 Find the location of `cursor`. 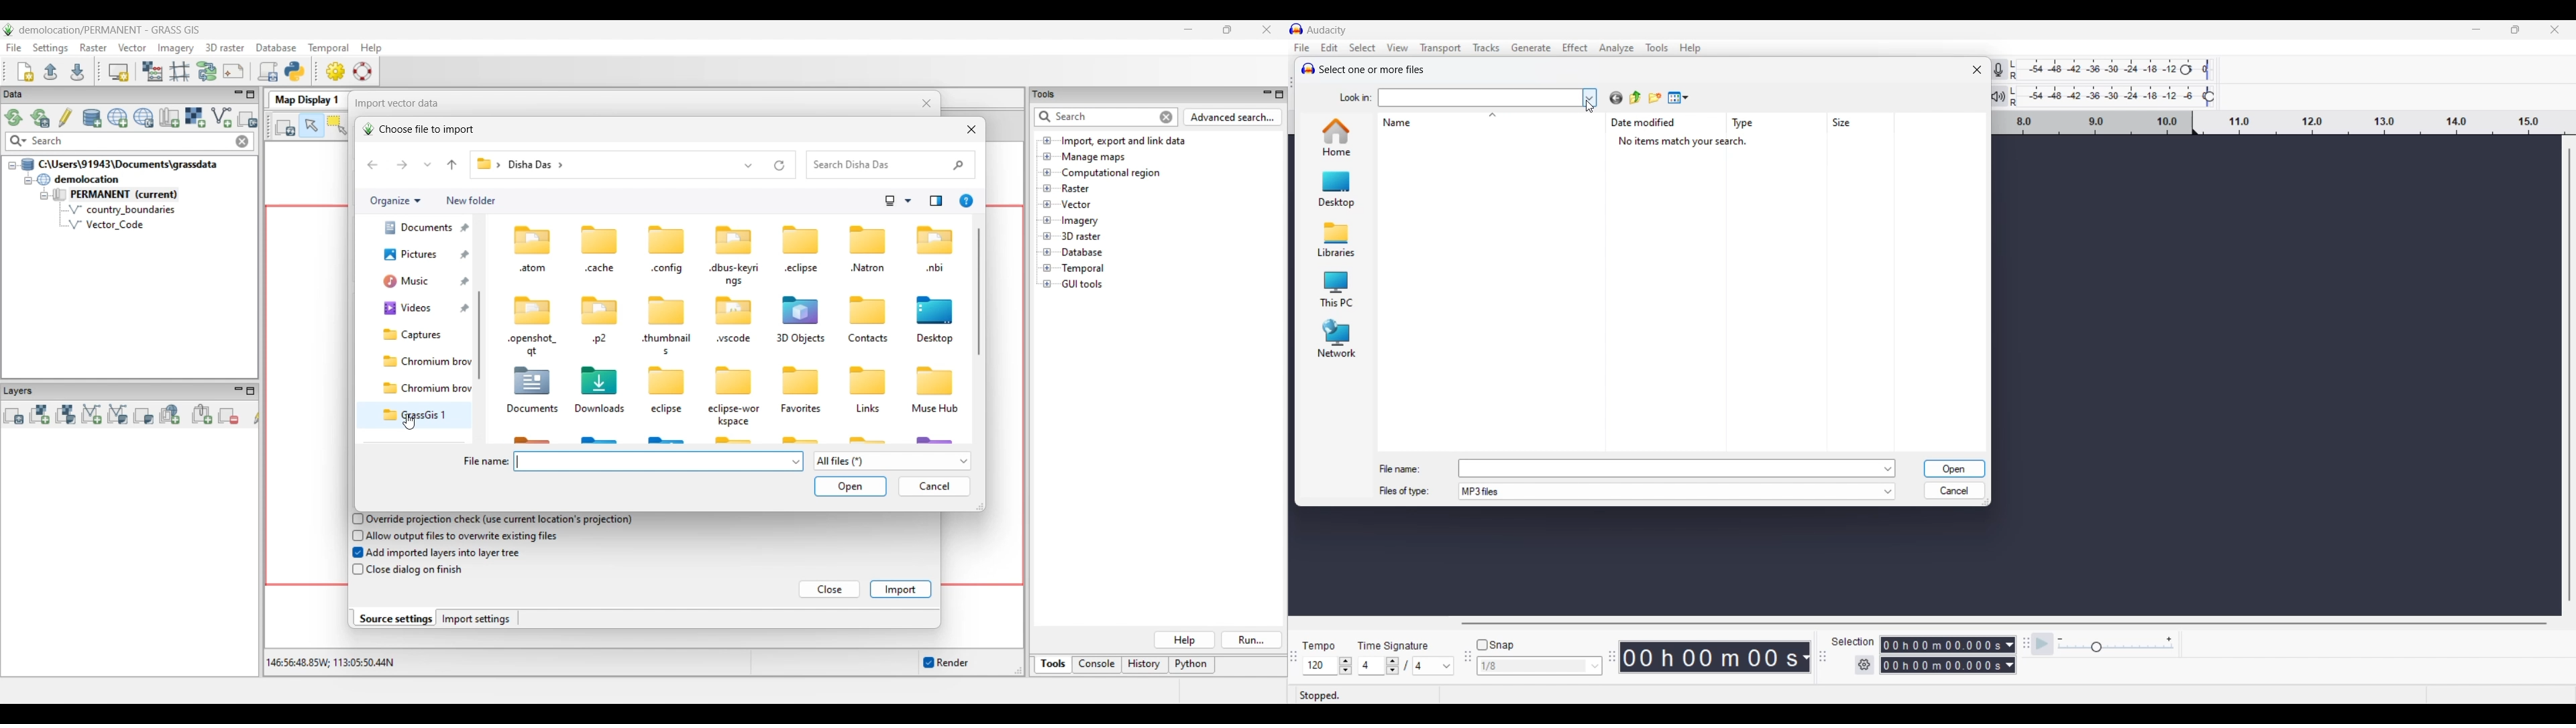

cursor is located at coordinates (1593, 111).